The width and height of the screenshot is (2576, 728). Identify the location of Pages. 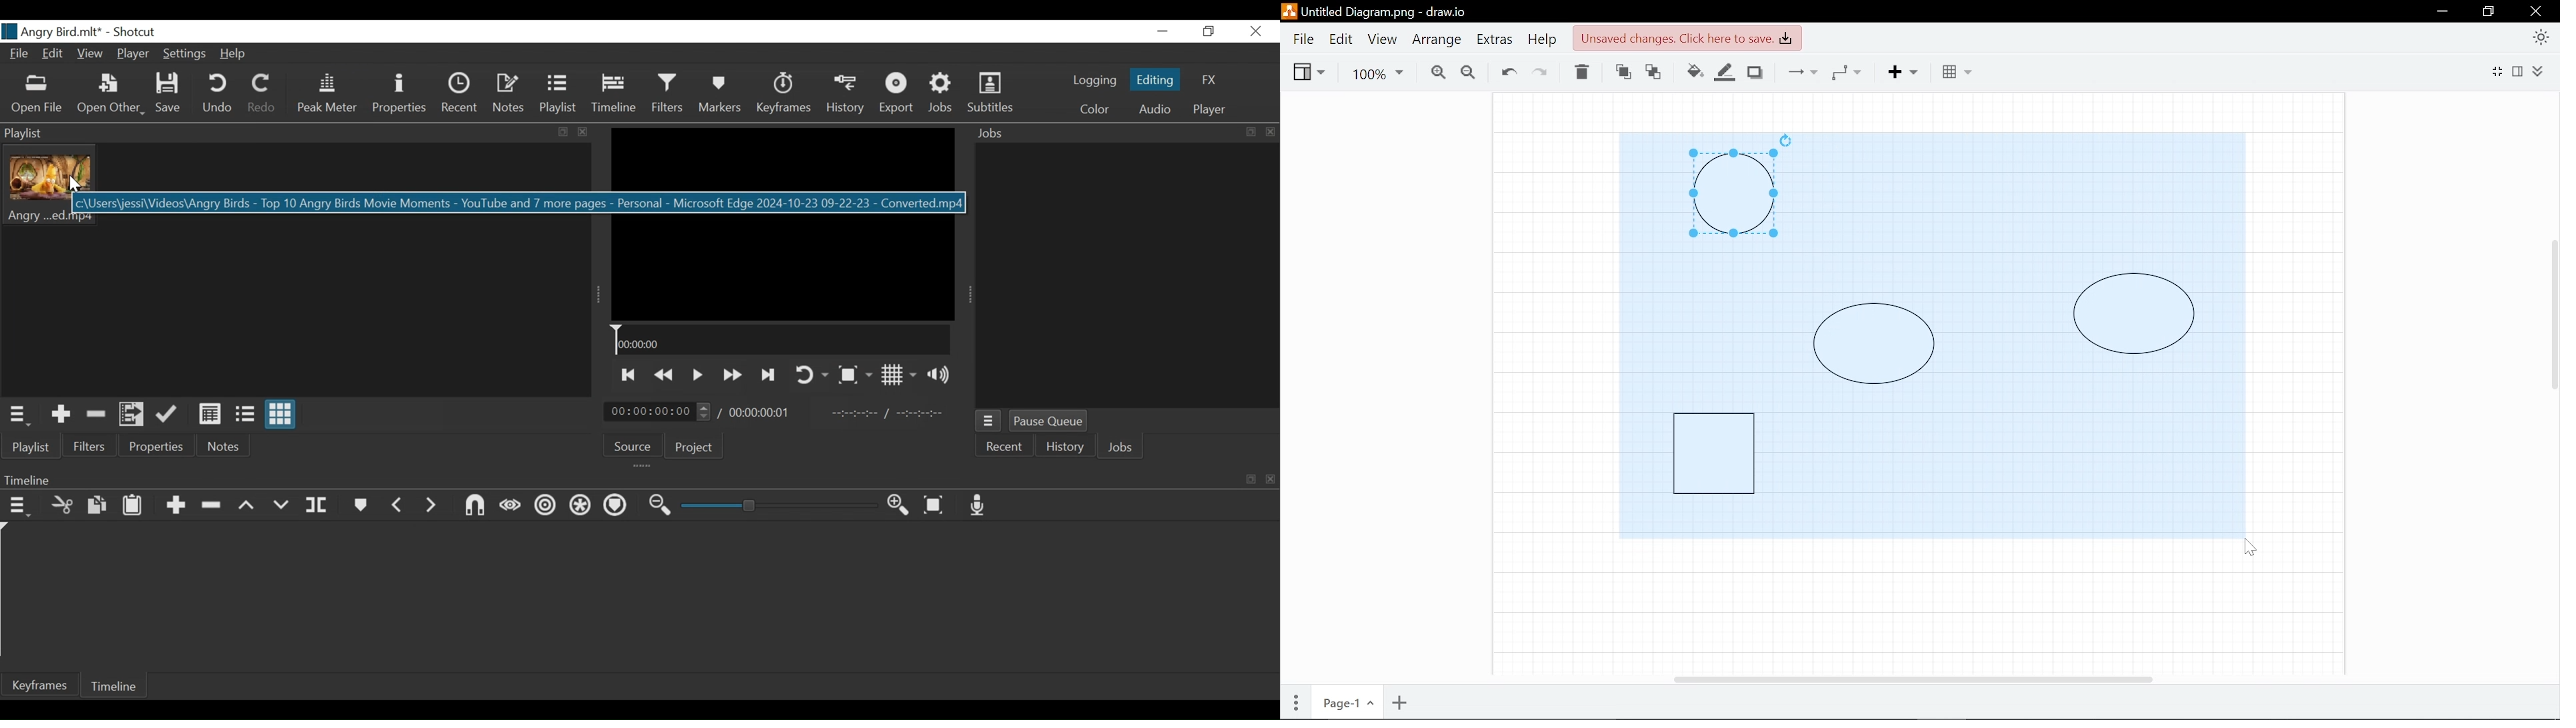
(1294, 704).